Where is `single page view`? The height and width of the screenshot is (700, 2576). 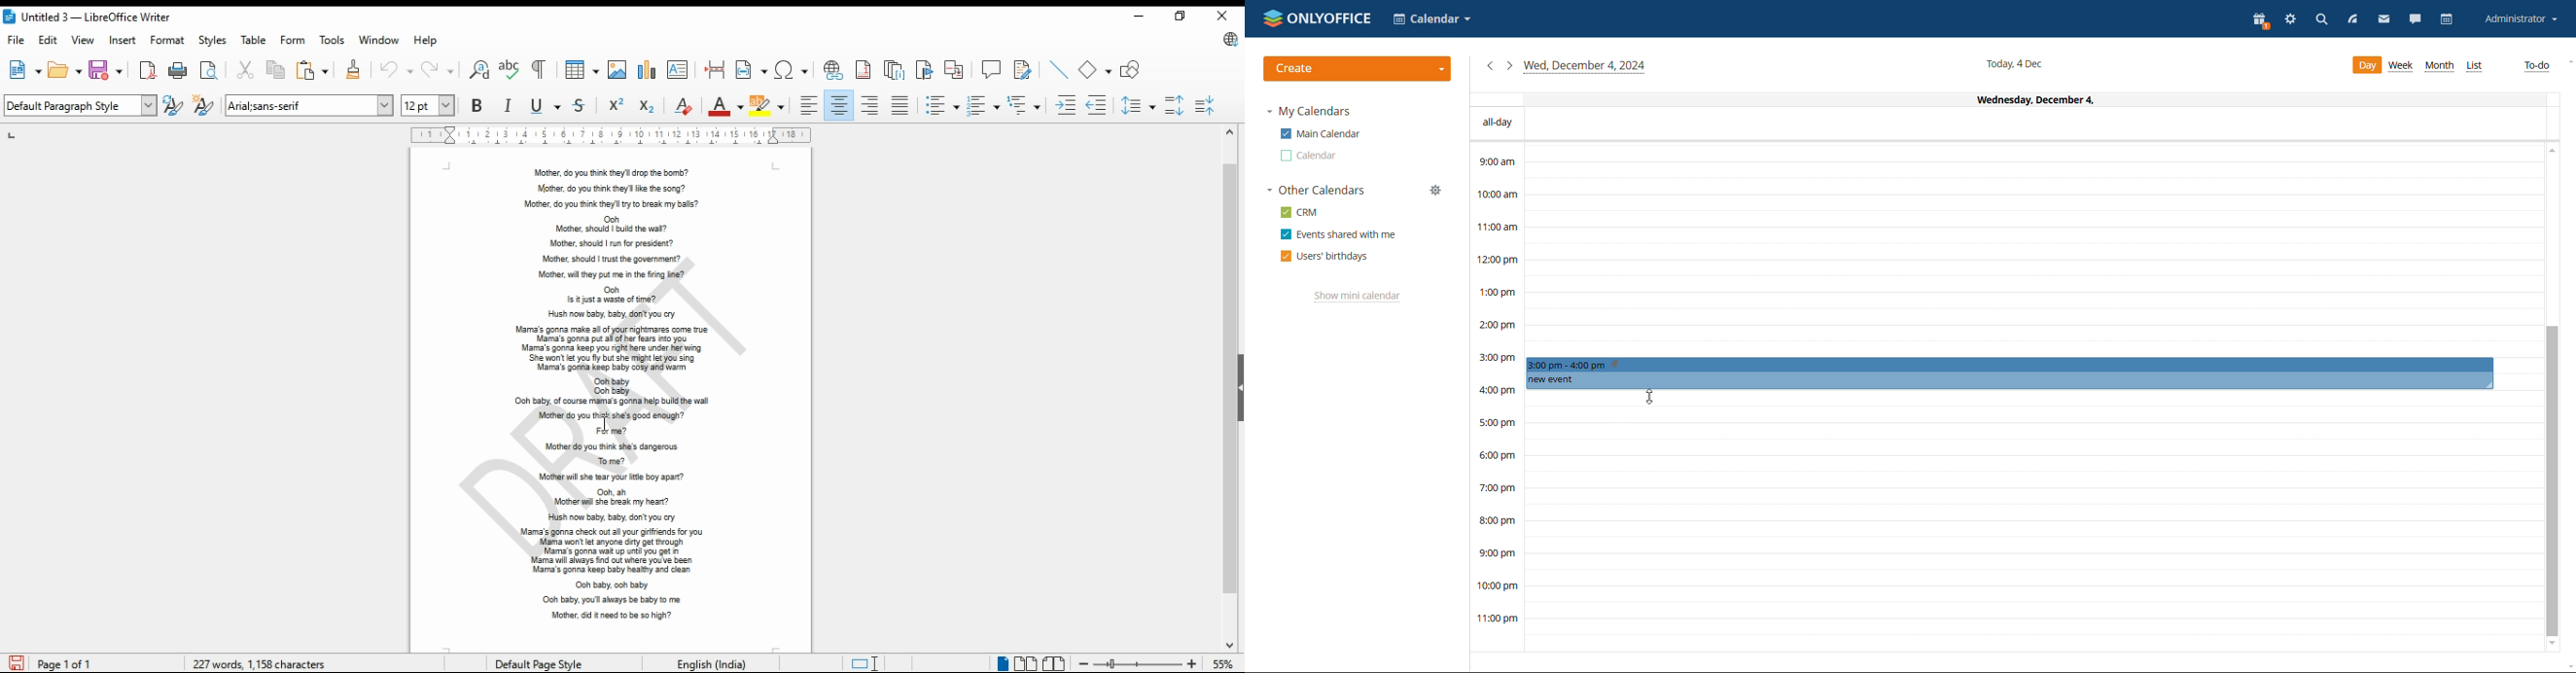
single page view is located at coordinates (1000, 663).